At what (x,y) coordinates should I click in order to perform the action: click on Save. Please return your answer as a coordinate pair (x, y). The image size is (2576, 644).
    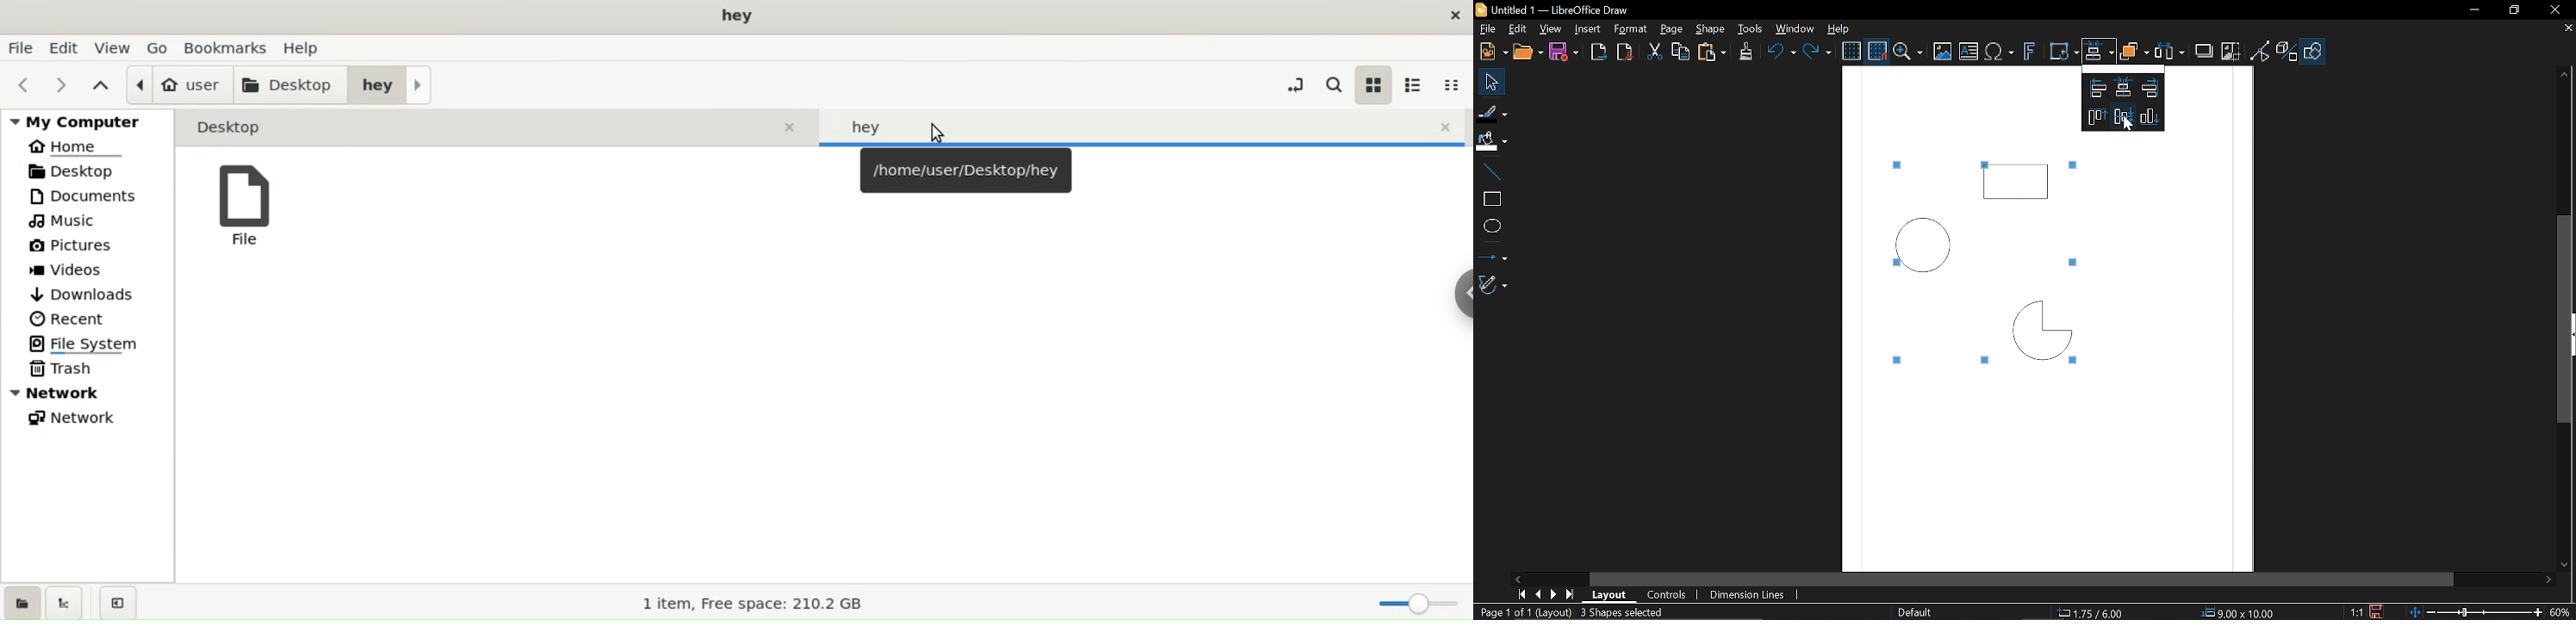
    Looking at the image, I should click on (2374, 611).